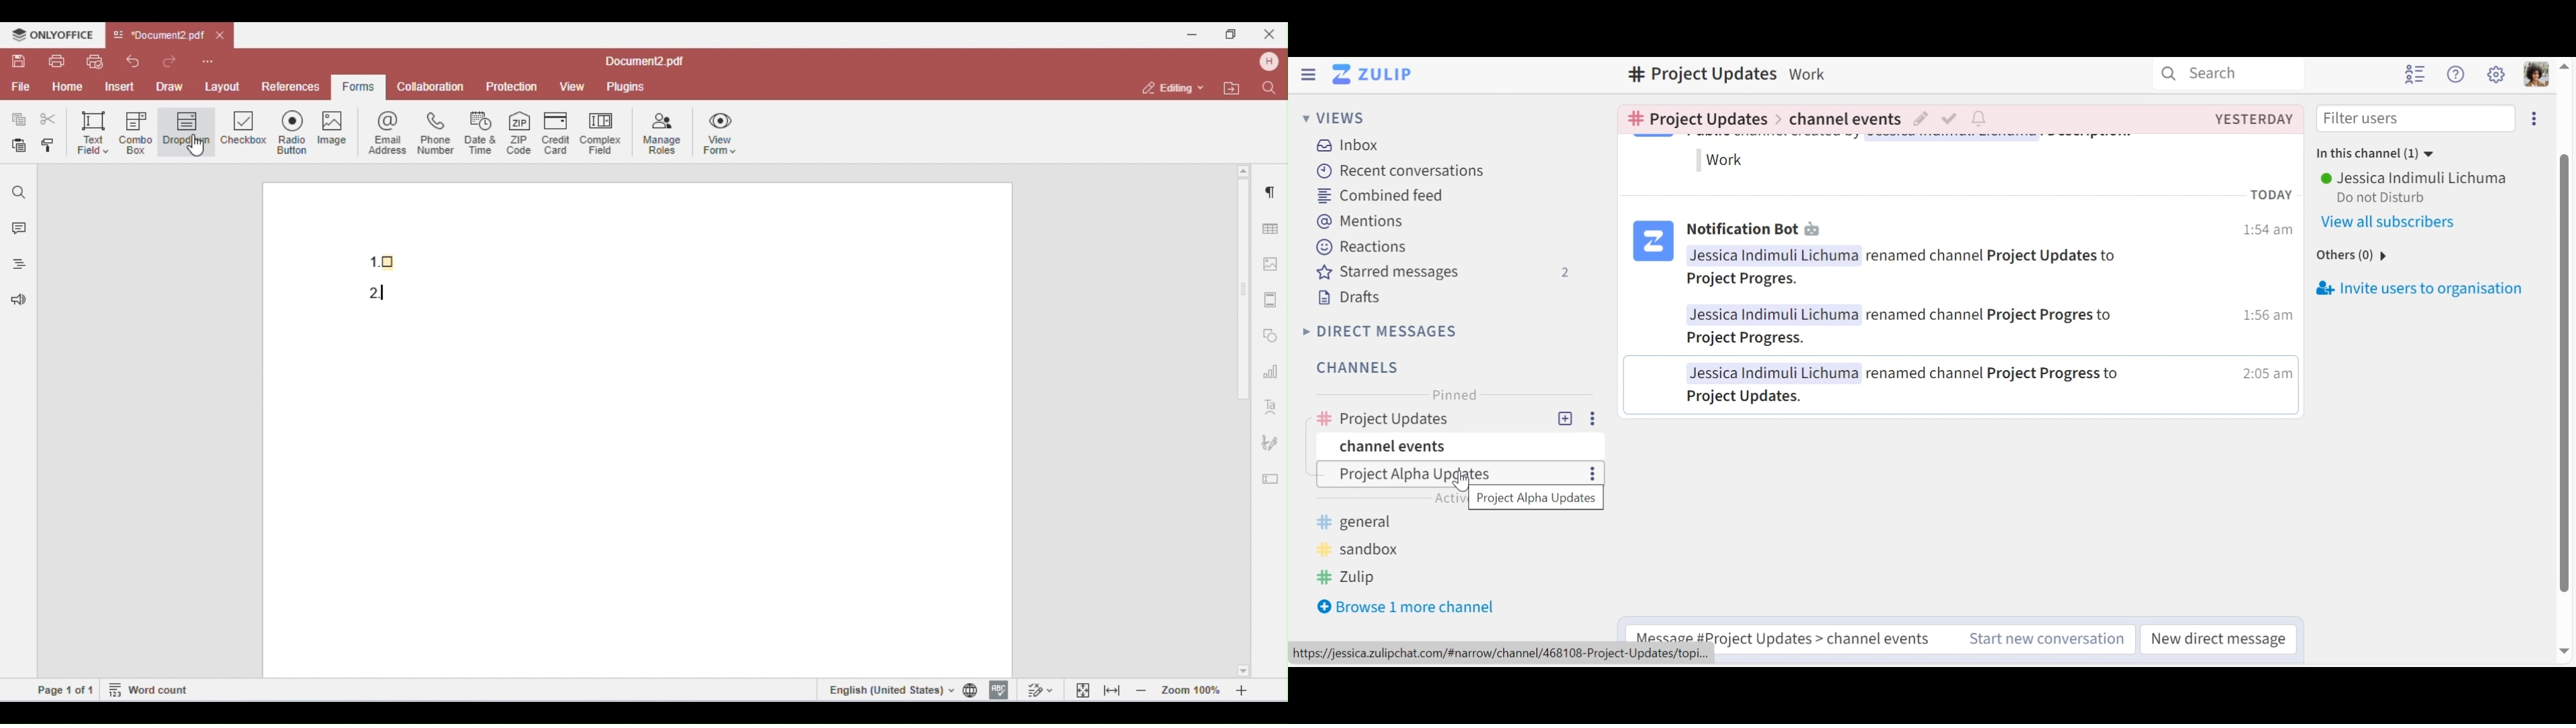 This screenshot has height=728, width=2576. What do you see at coordinates (1361, 245) in the screenshot?
I see `Reactions` at bounding box center [1361, 245].